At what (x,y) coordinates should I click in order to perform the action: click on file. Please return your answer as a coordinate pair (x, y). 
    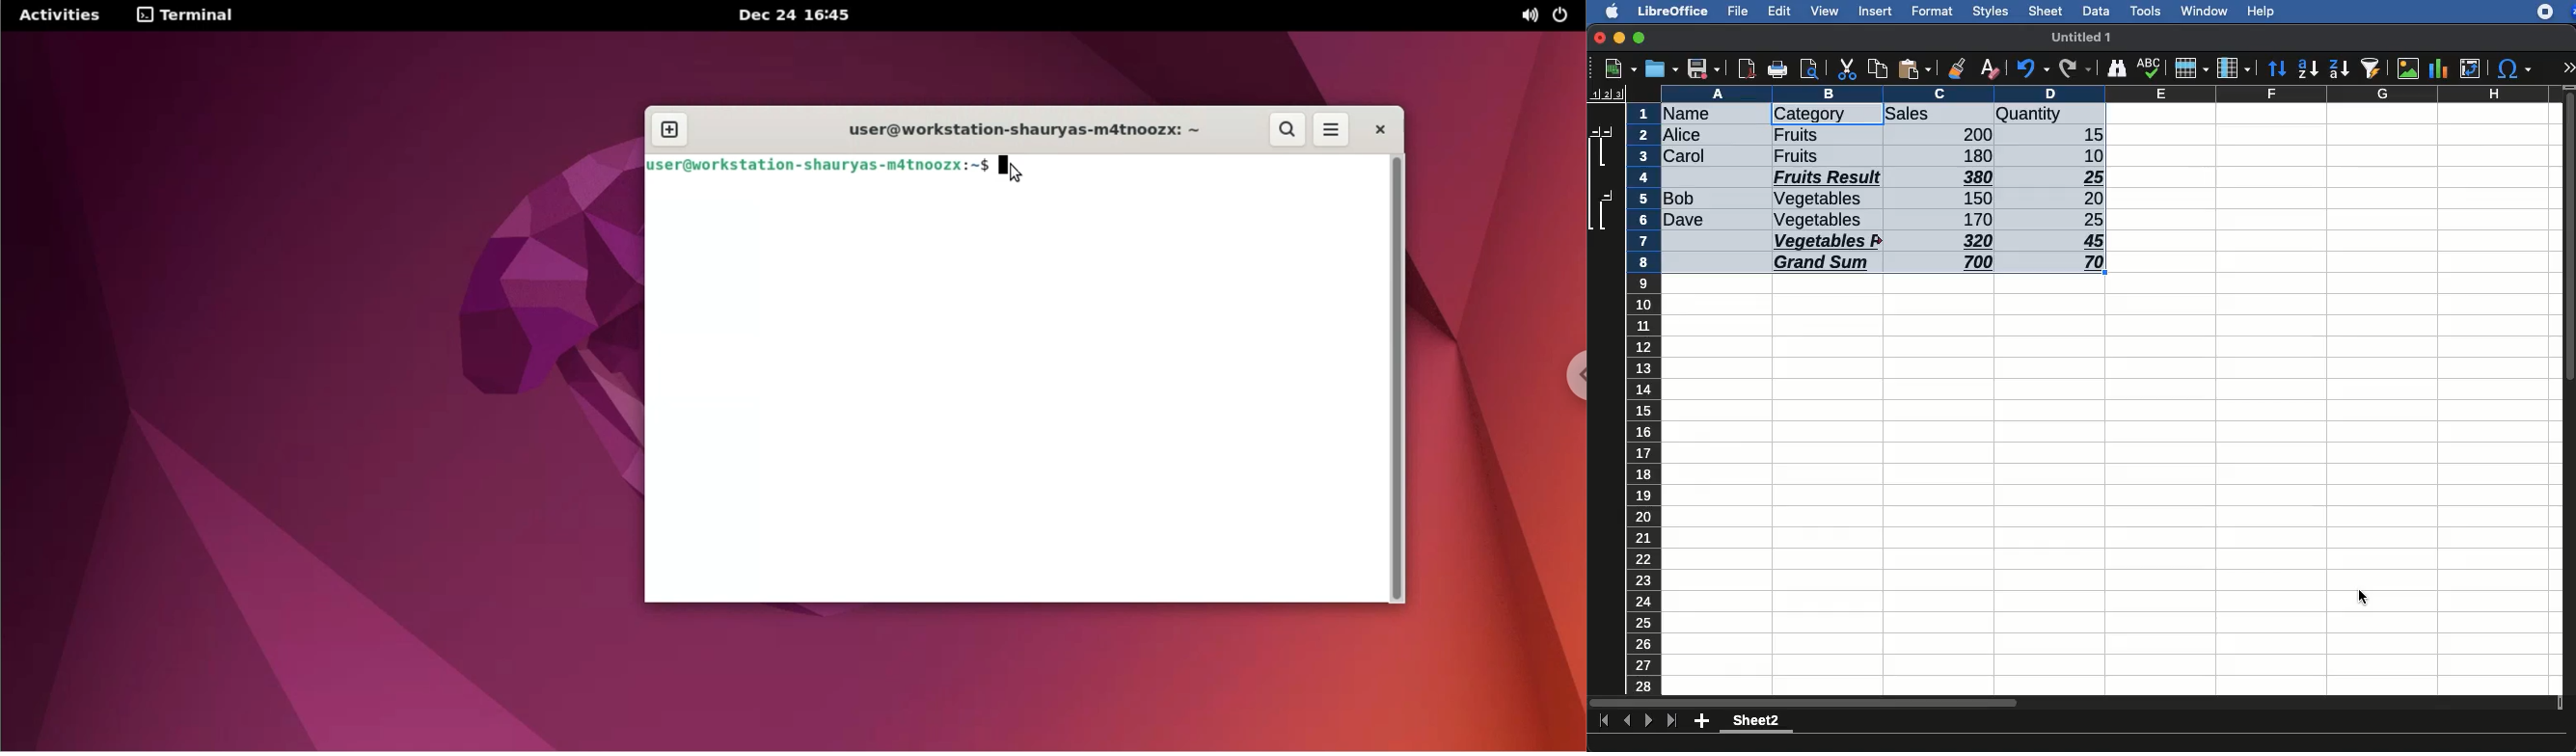
    Looking at the image, I should click on (1735, 12).